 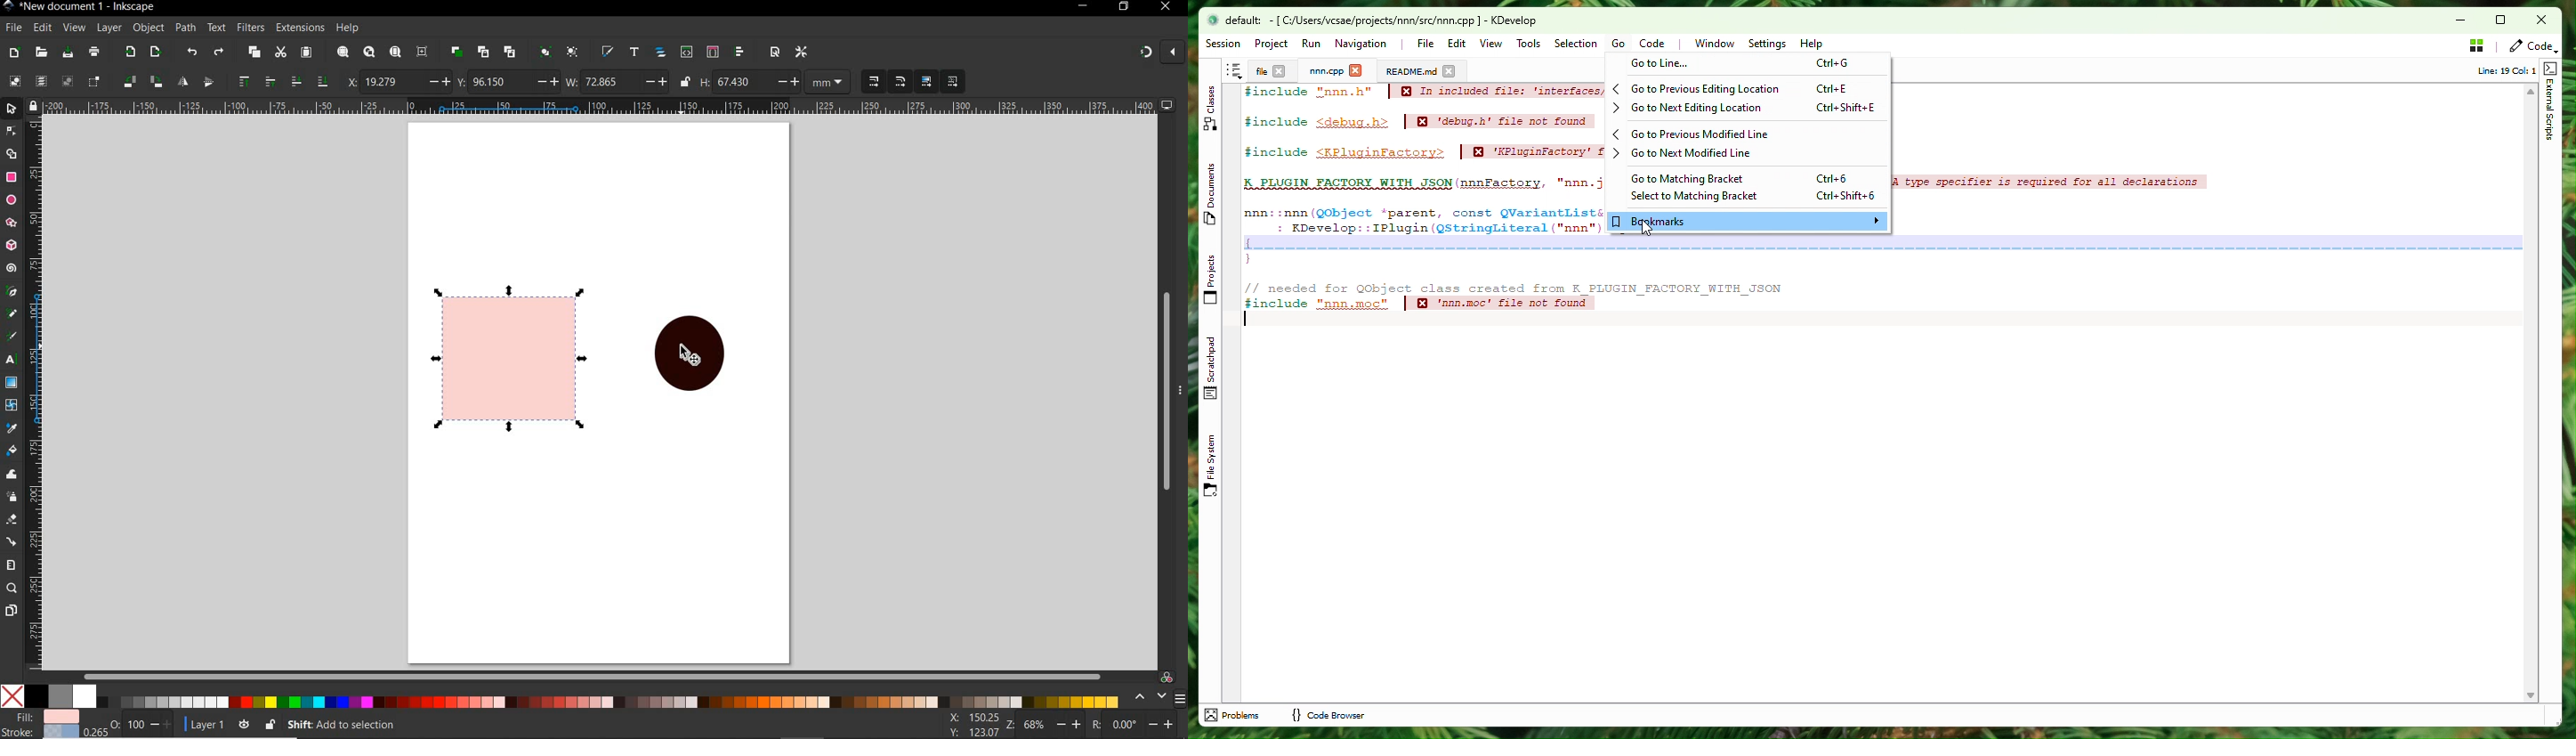 What do you see at coordinates (2487, 71) in the screenshot?
I see `` at bounding box center [2487, 71].